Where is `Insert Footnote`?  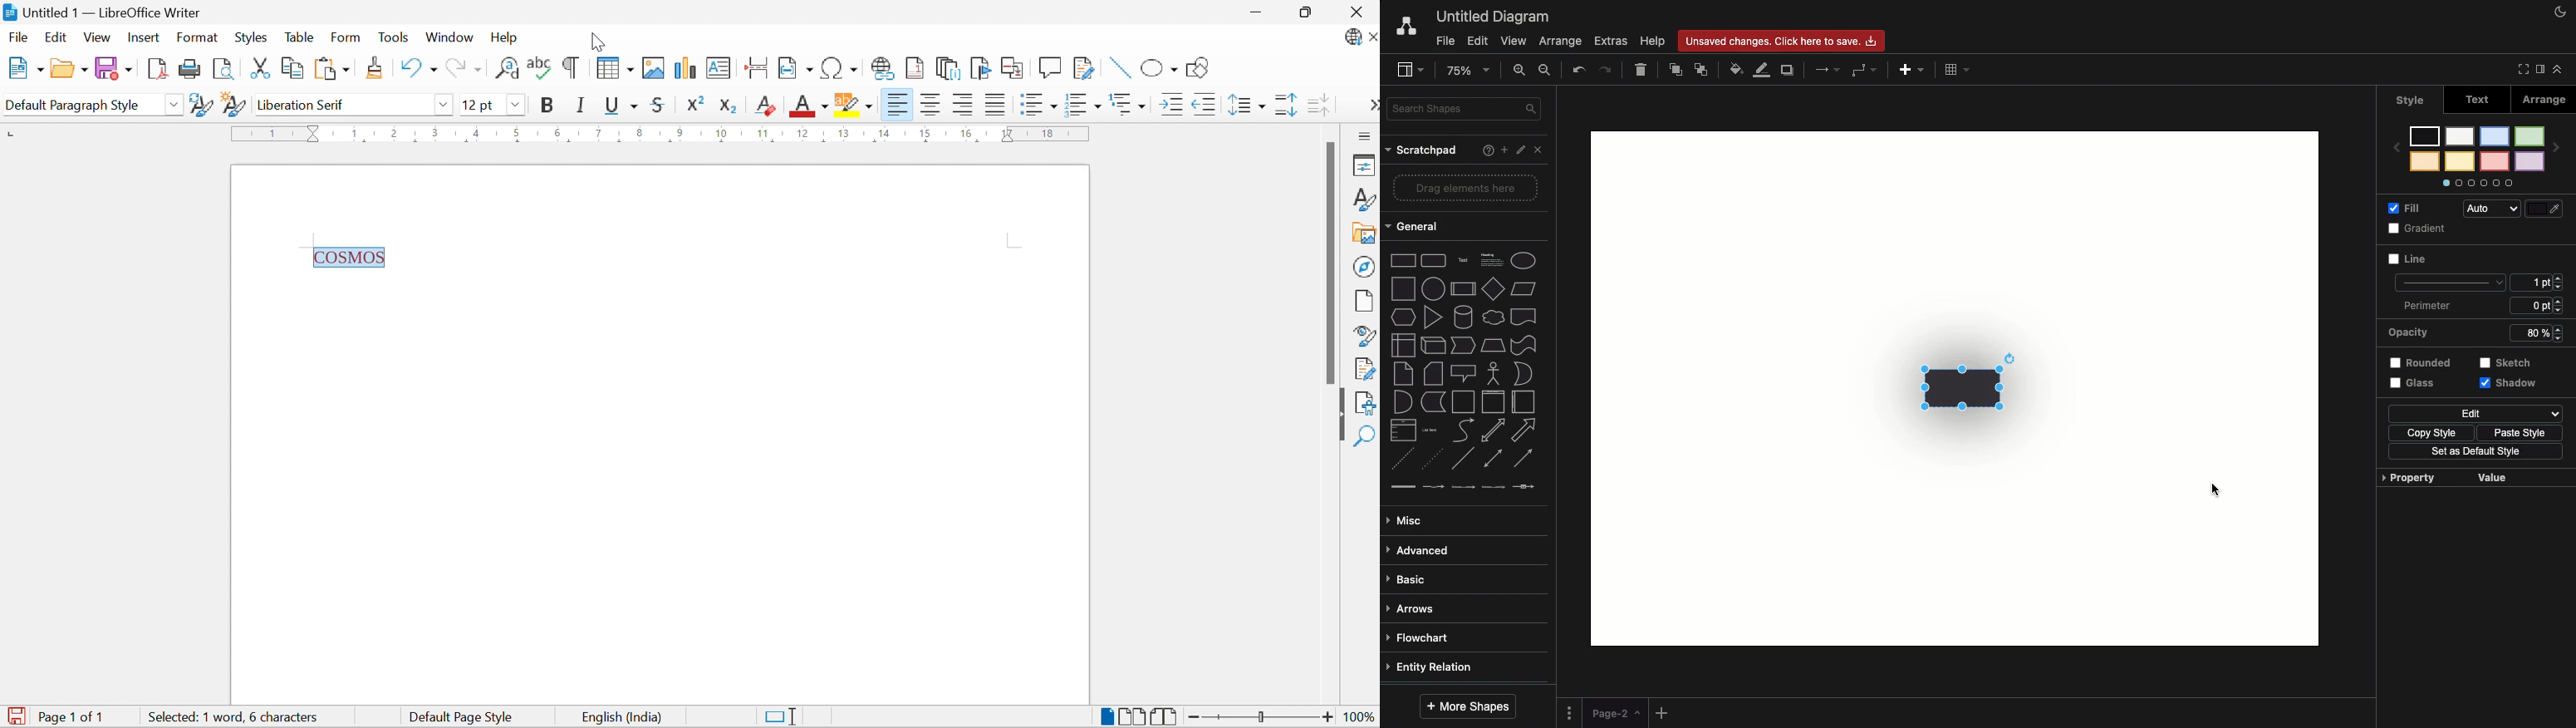 Insert Footnote is located at coordinates (914, 68).